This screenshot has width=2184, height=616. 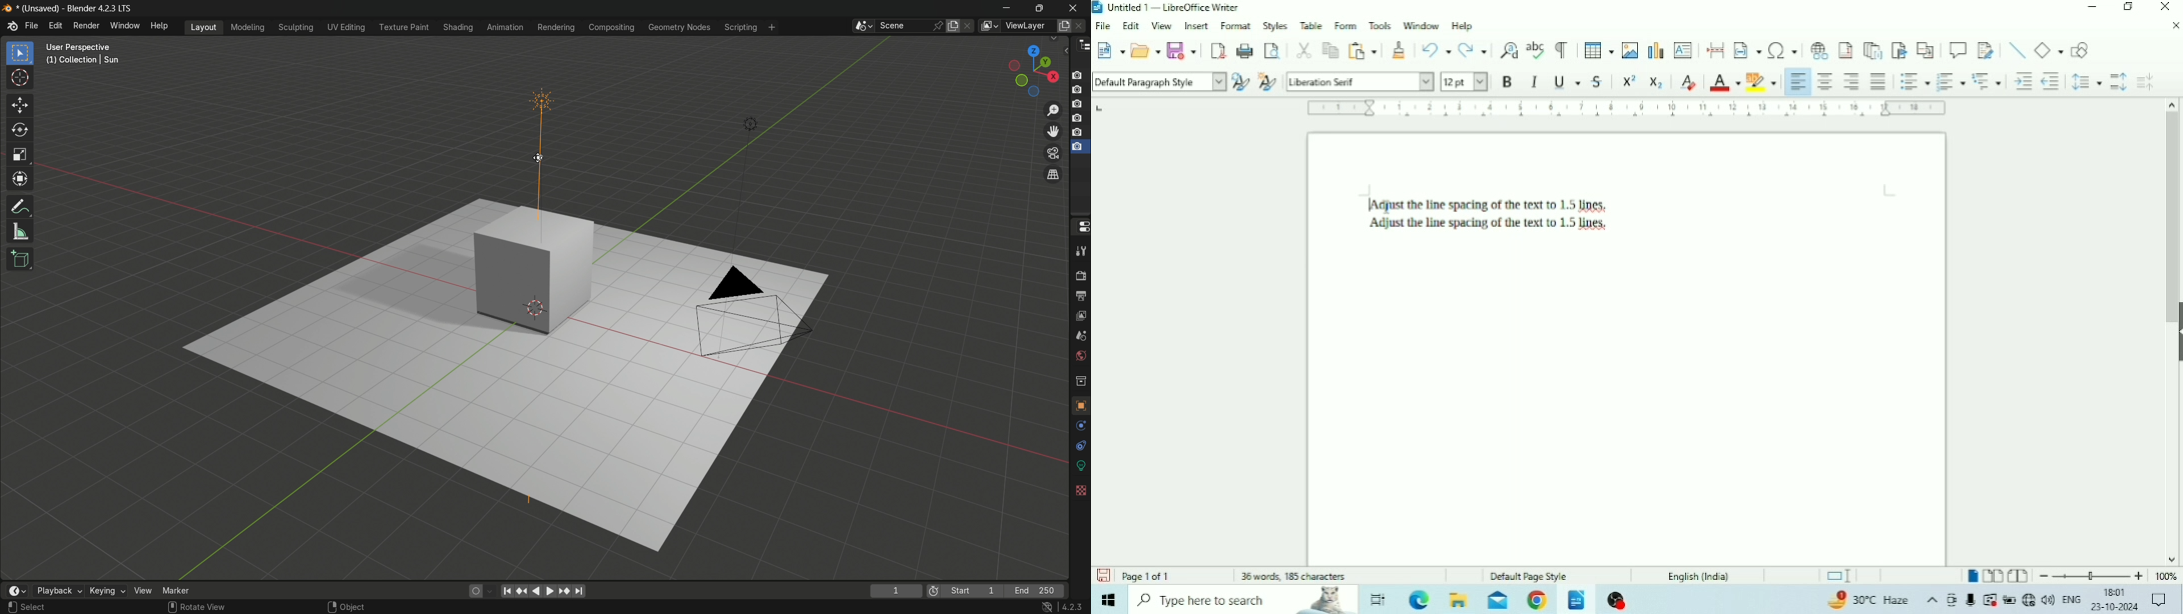 What do you see at coordinates (2091, 575) in the screenshot?
I see `Zoom Out/In` at bounding box center [2091, 575].